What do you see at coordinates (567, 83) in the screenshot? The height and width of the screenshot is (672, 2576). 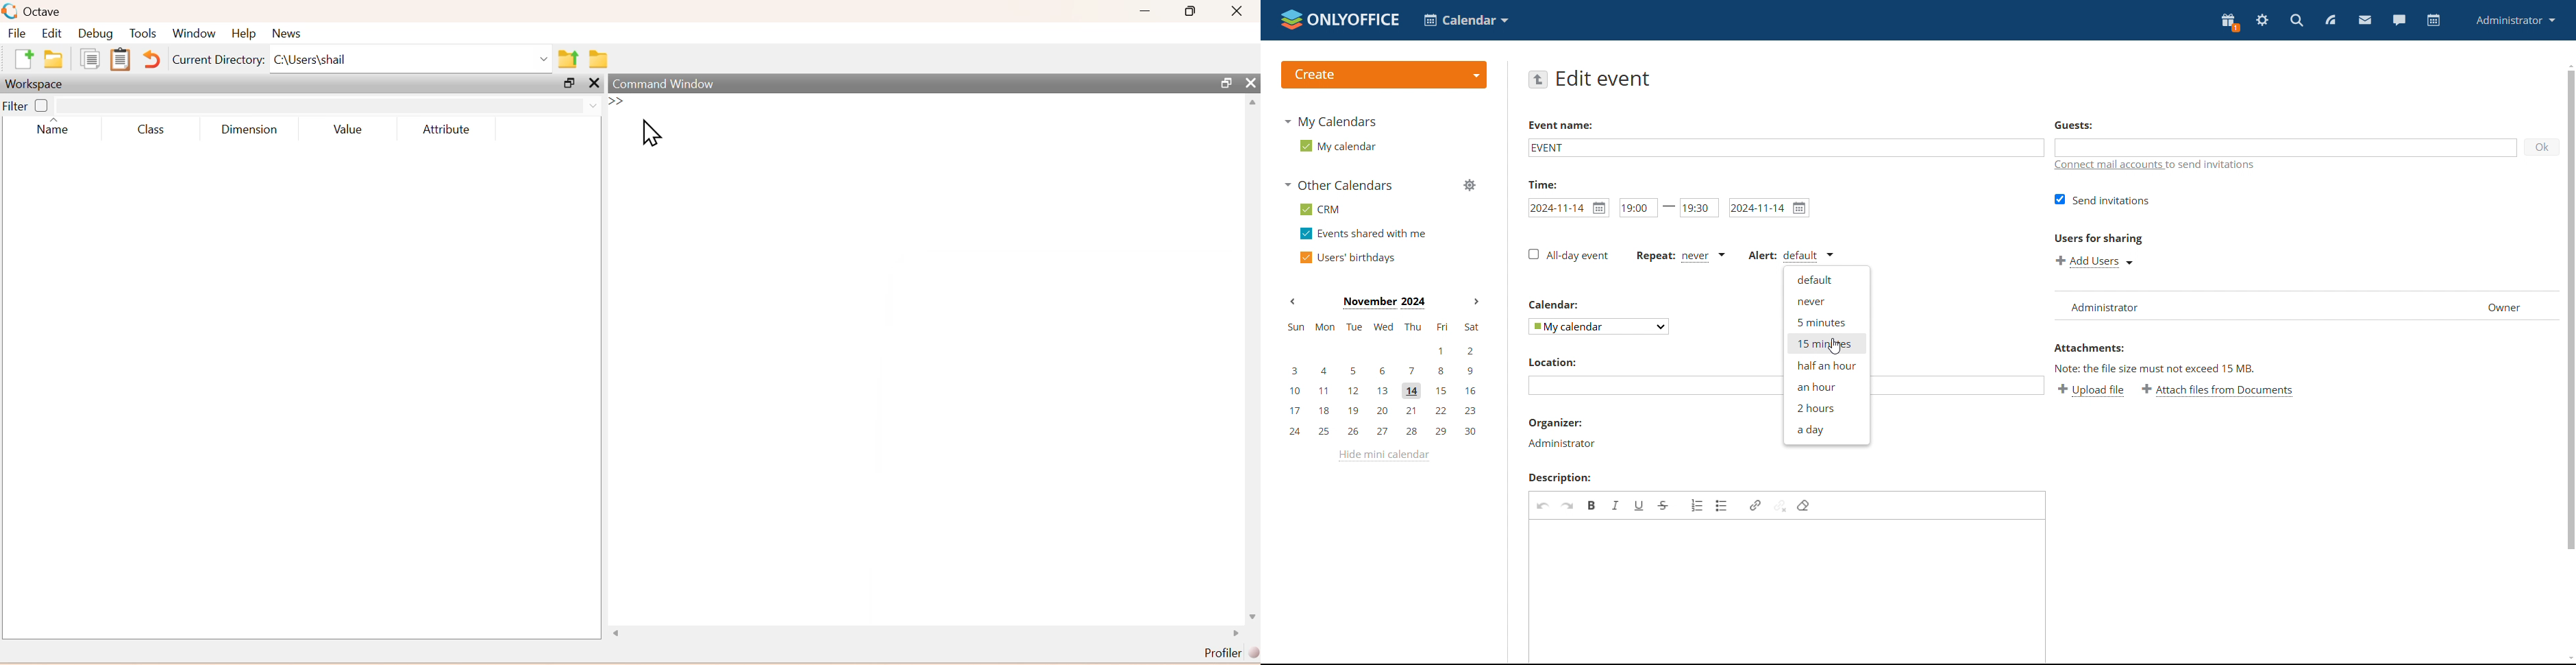 I see `Maximize` at bounding box center [567, 83].